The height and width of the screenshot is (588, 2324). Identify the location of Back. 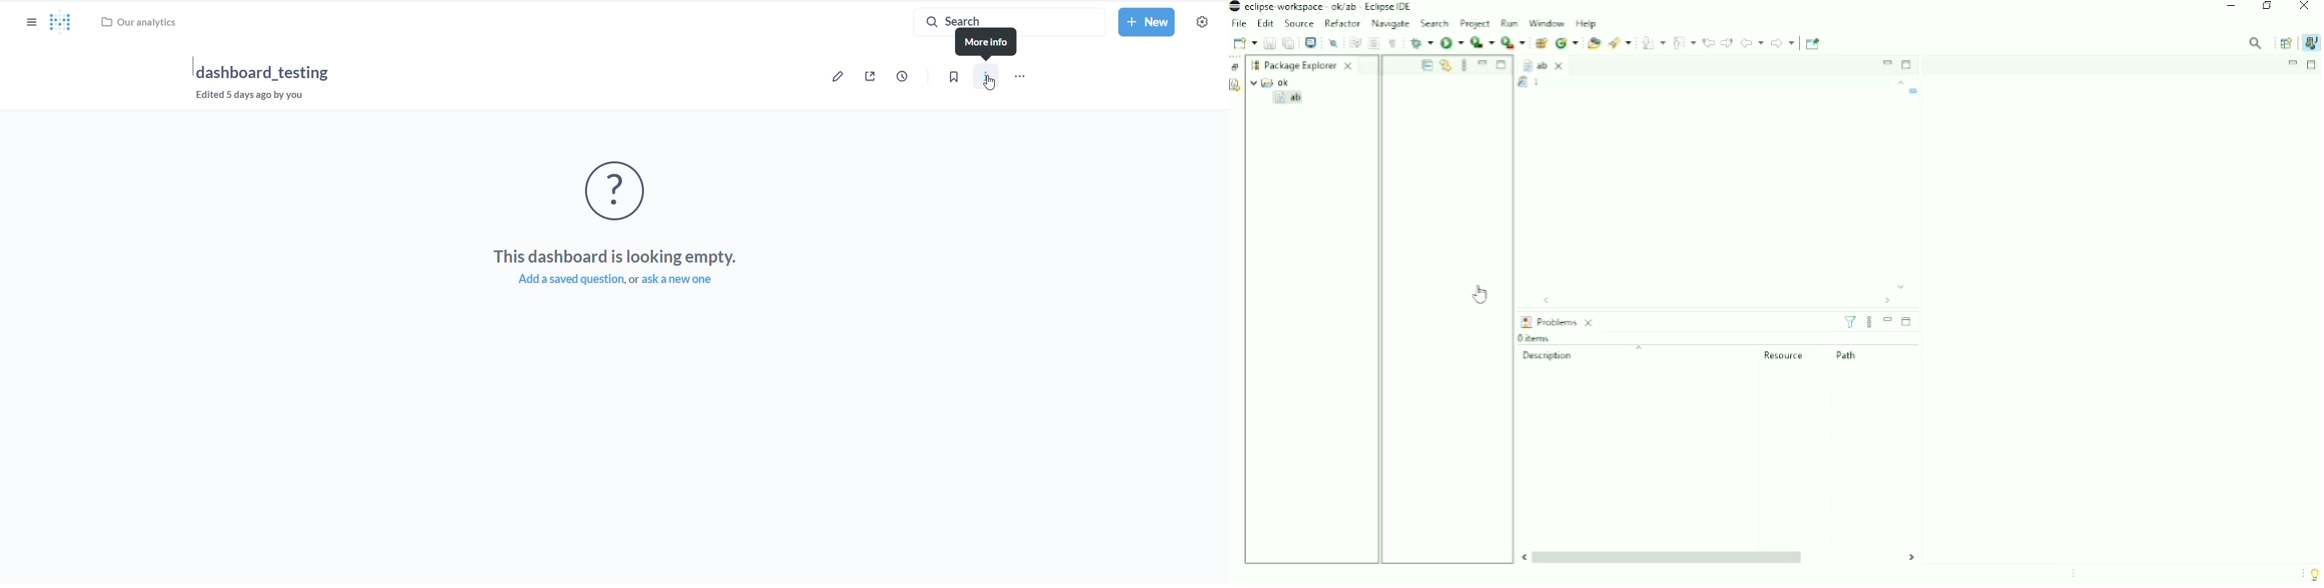
(1752, 42).